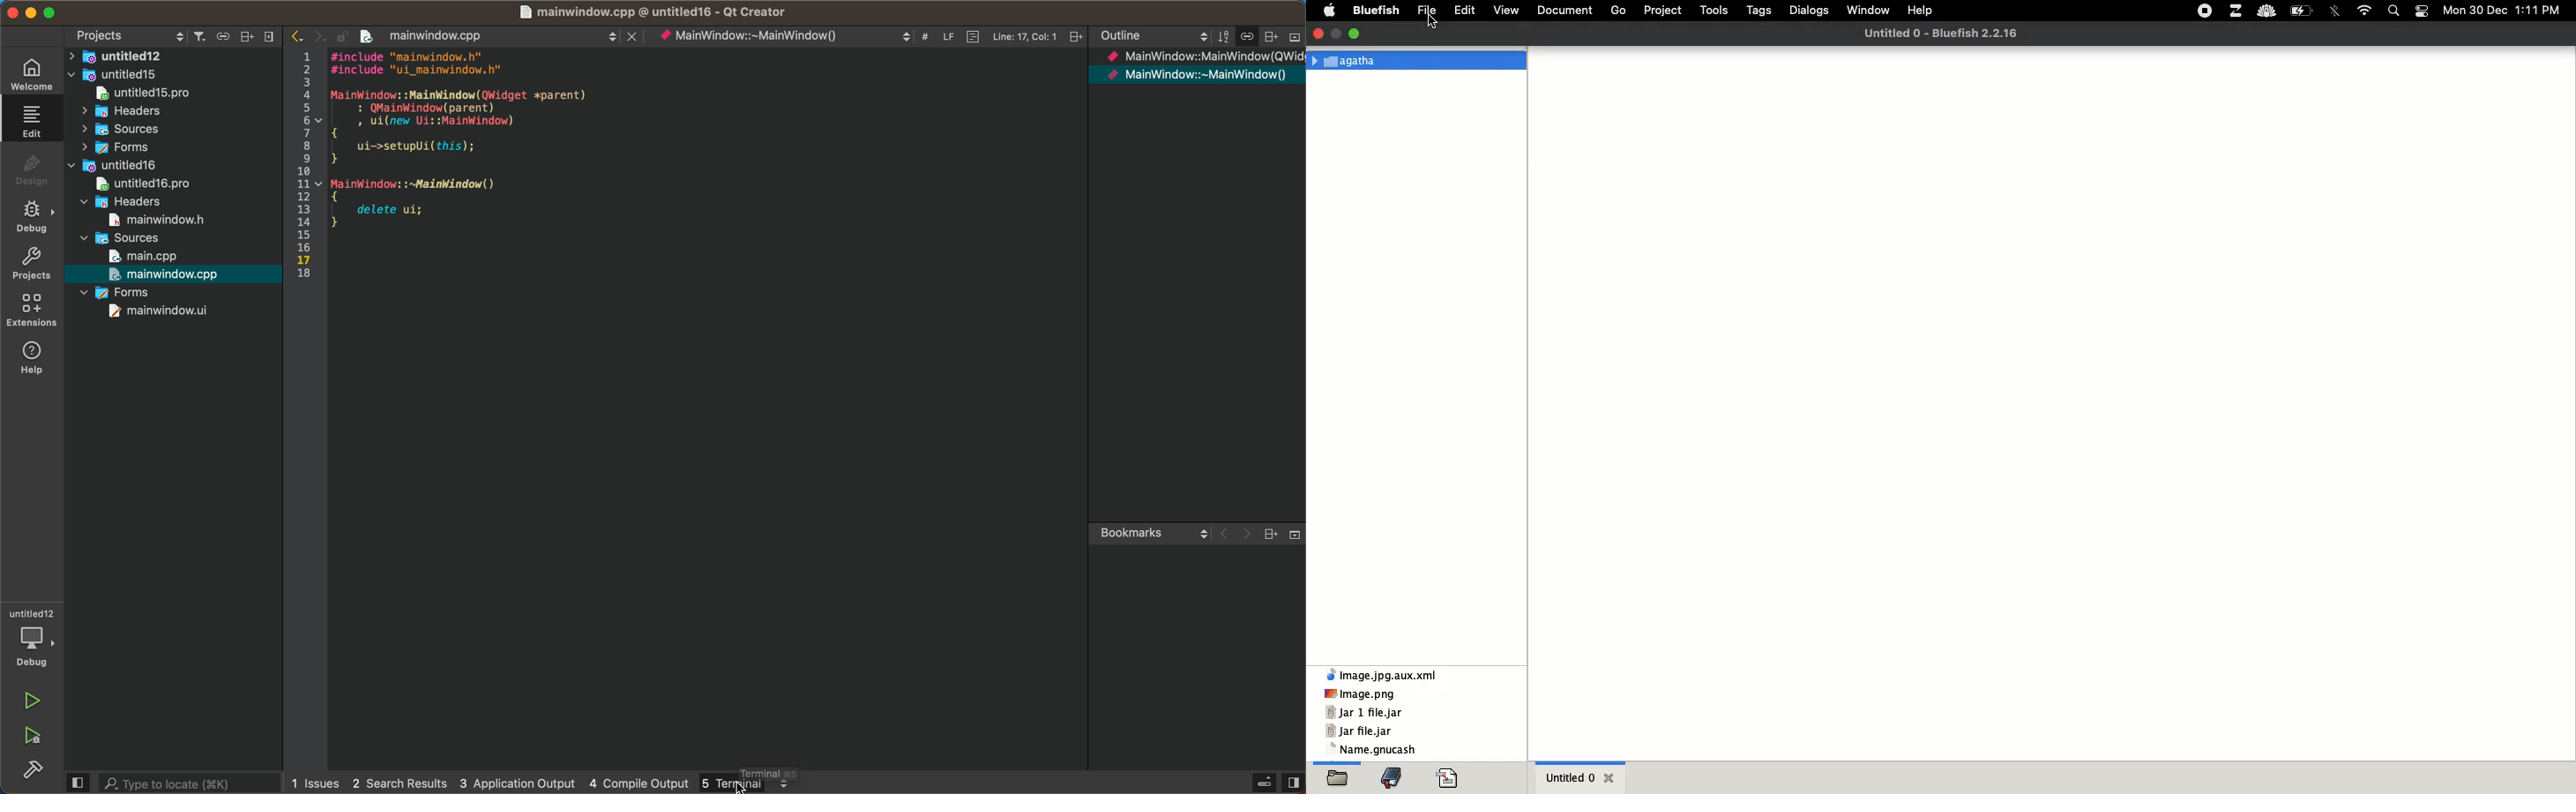 The width and height of the screenshot is (2576, 812). I want to click on file and folder, so click(124, 238).